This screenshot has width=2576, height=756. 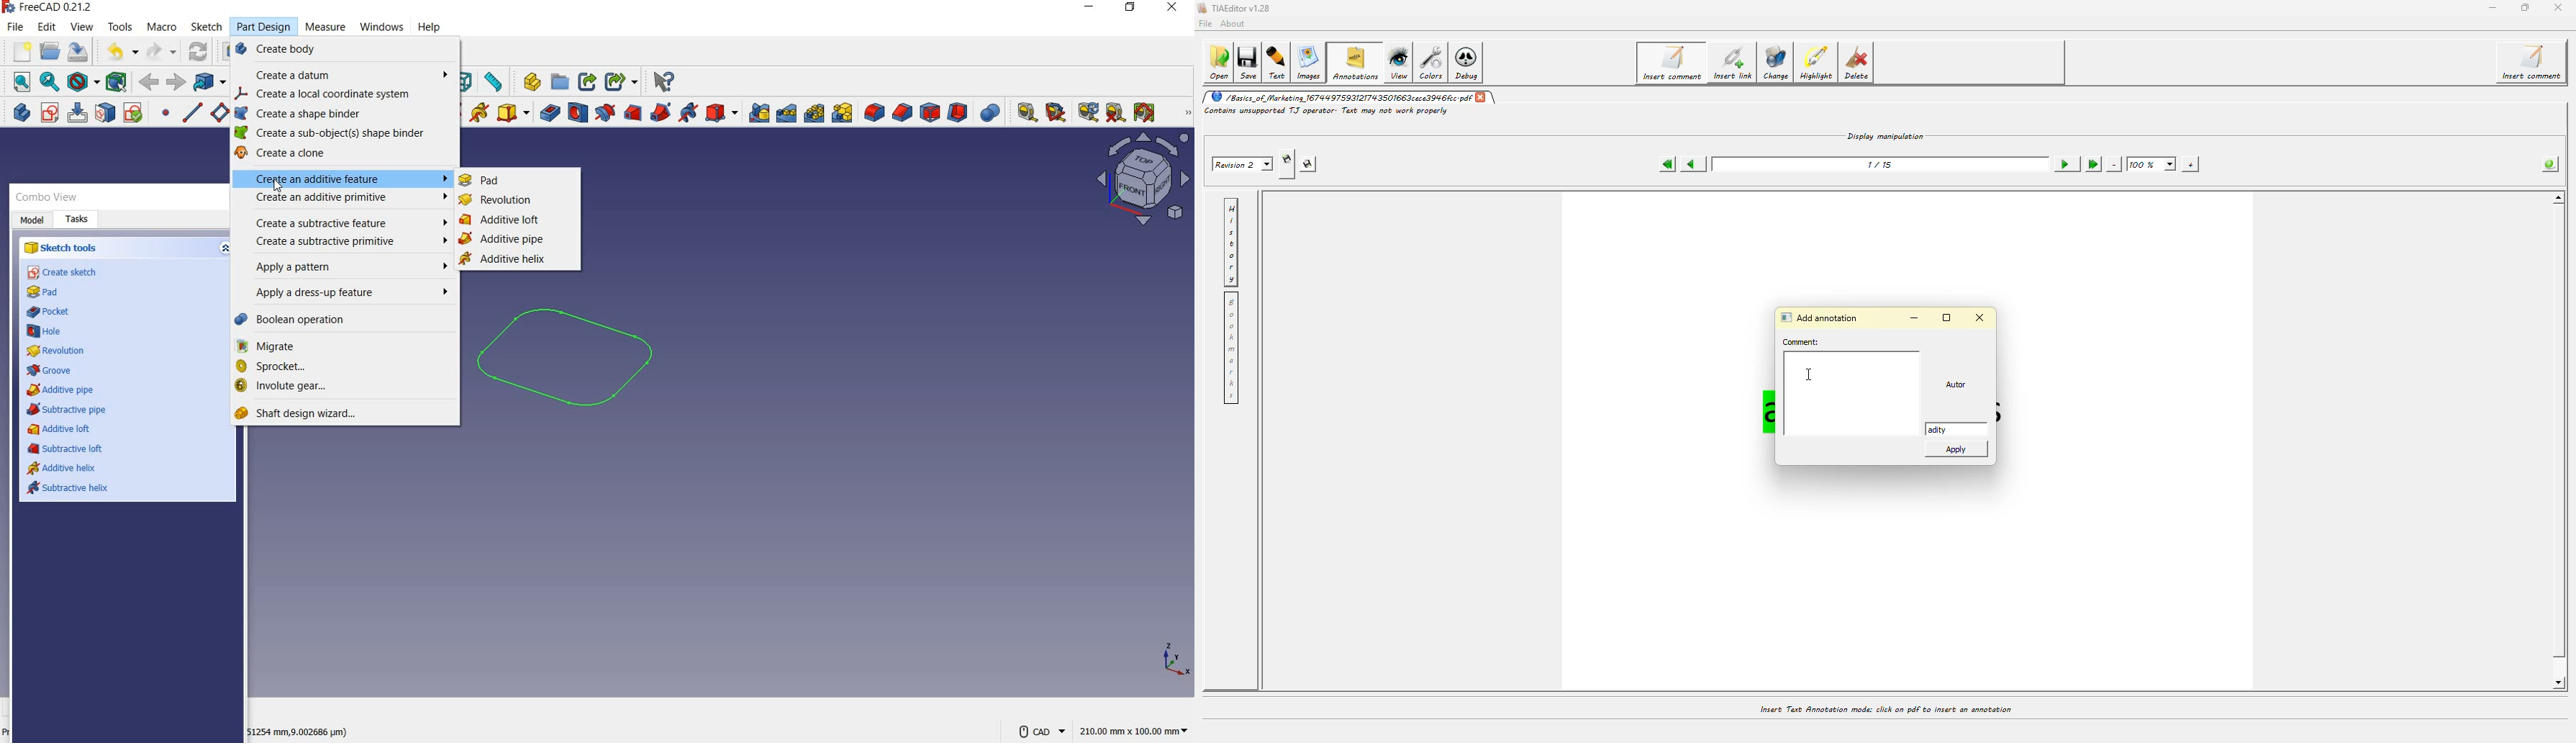 What do you see at coordinates (345, 199) in the screenshot?
I see `create an additive primitive` at bounding box center [345, 199].